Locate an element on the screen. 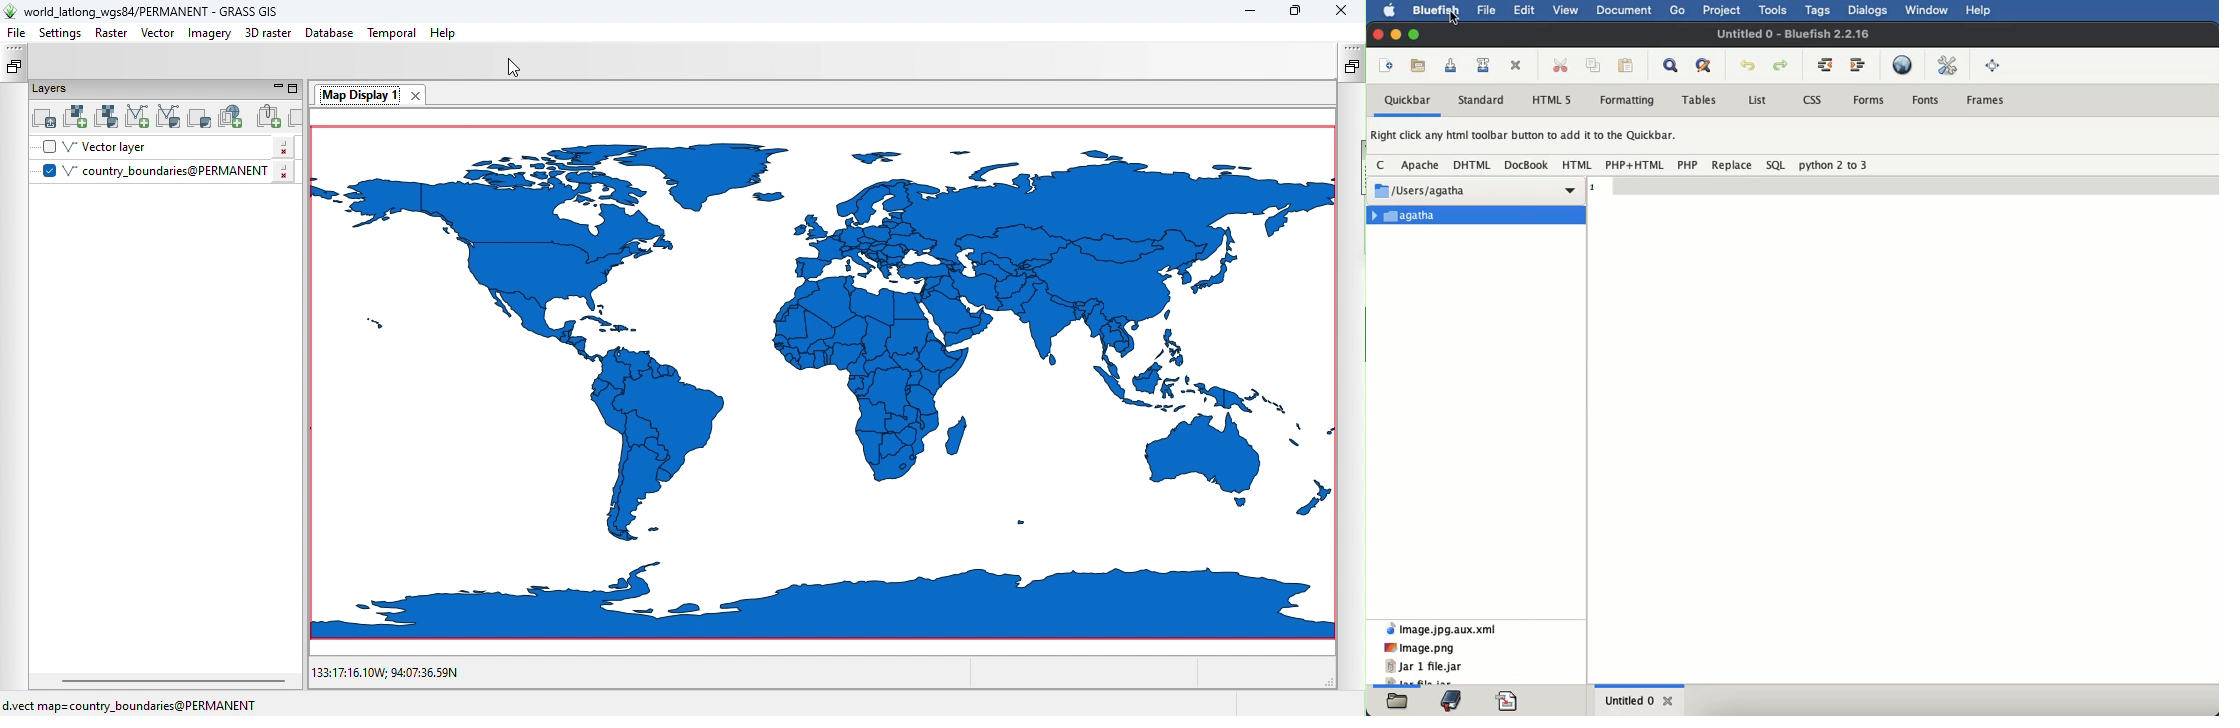  edit preferences is located at coordinates (1950, 66).